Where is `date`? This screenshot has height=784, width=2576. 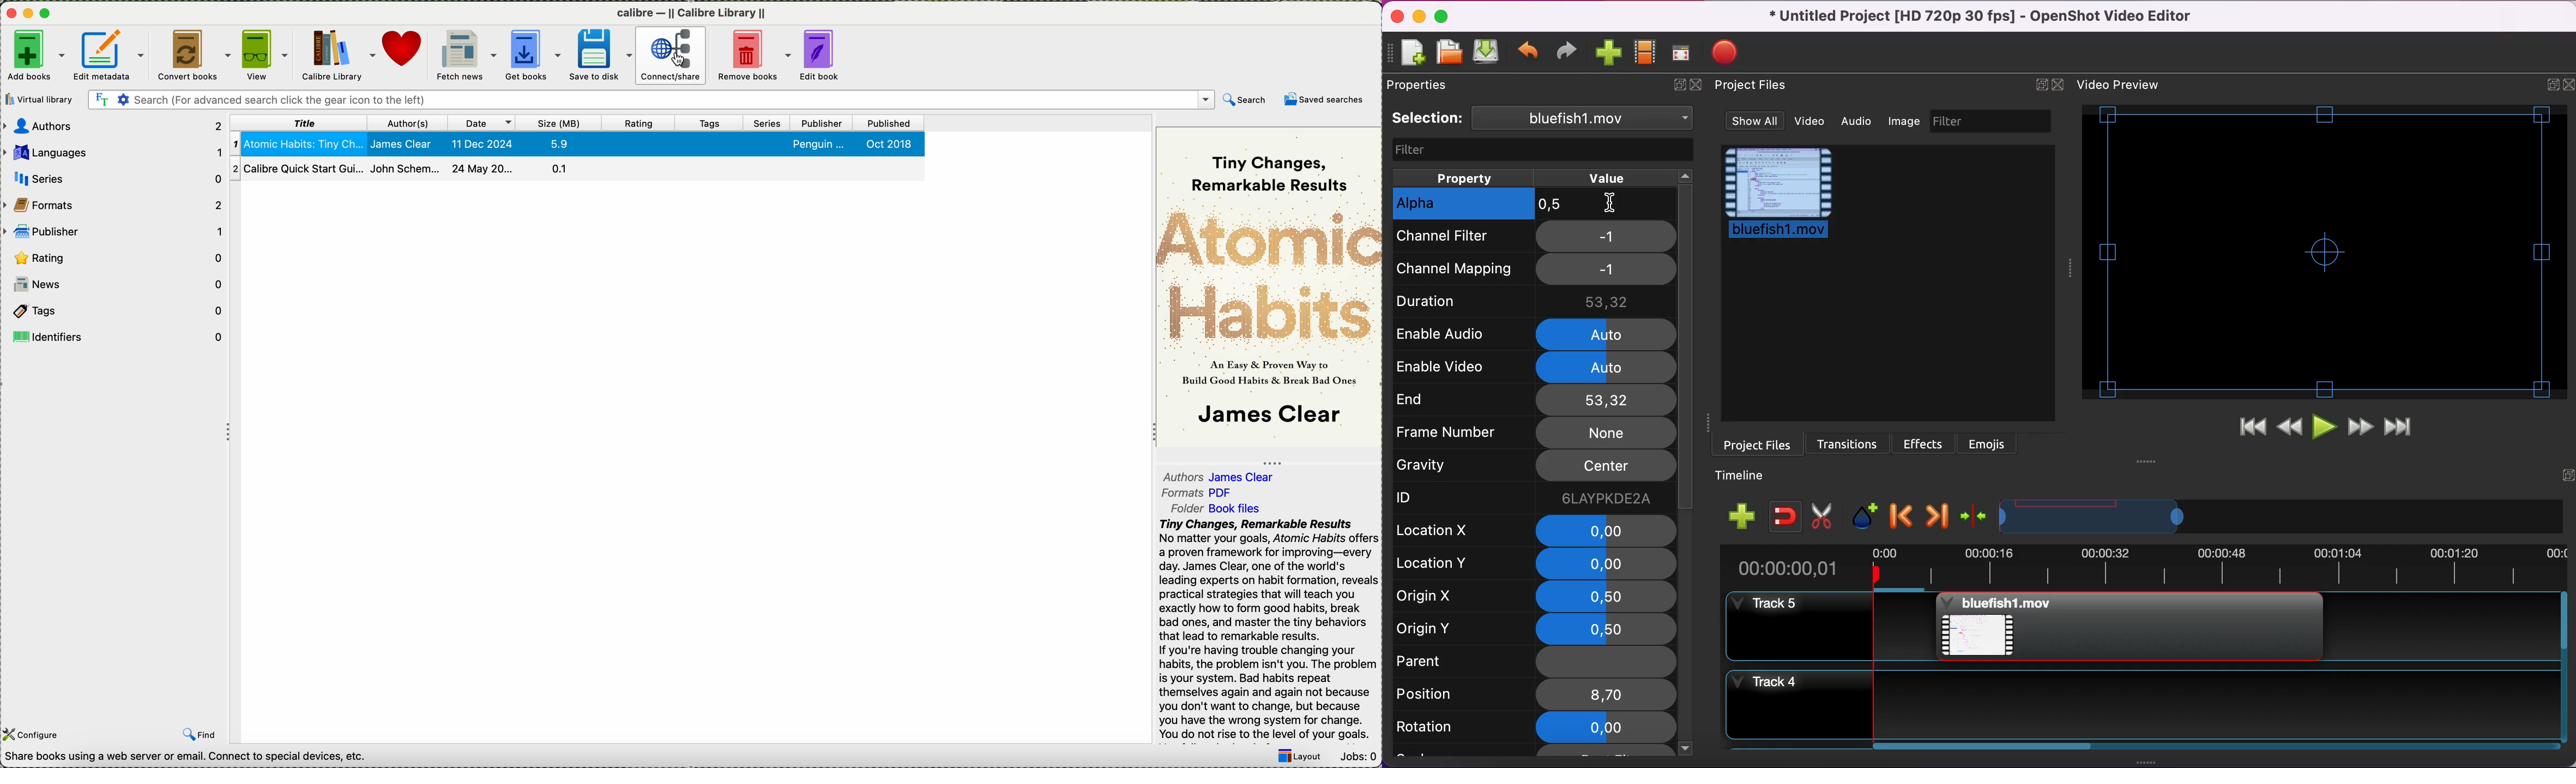 date is located at coordinates (483, 122).